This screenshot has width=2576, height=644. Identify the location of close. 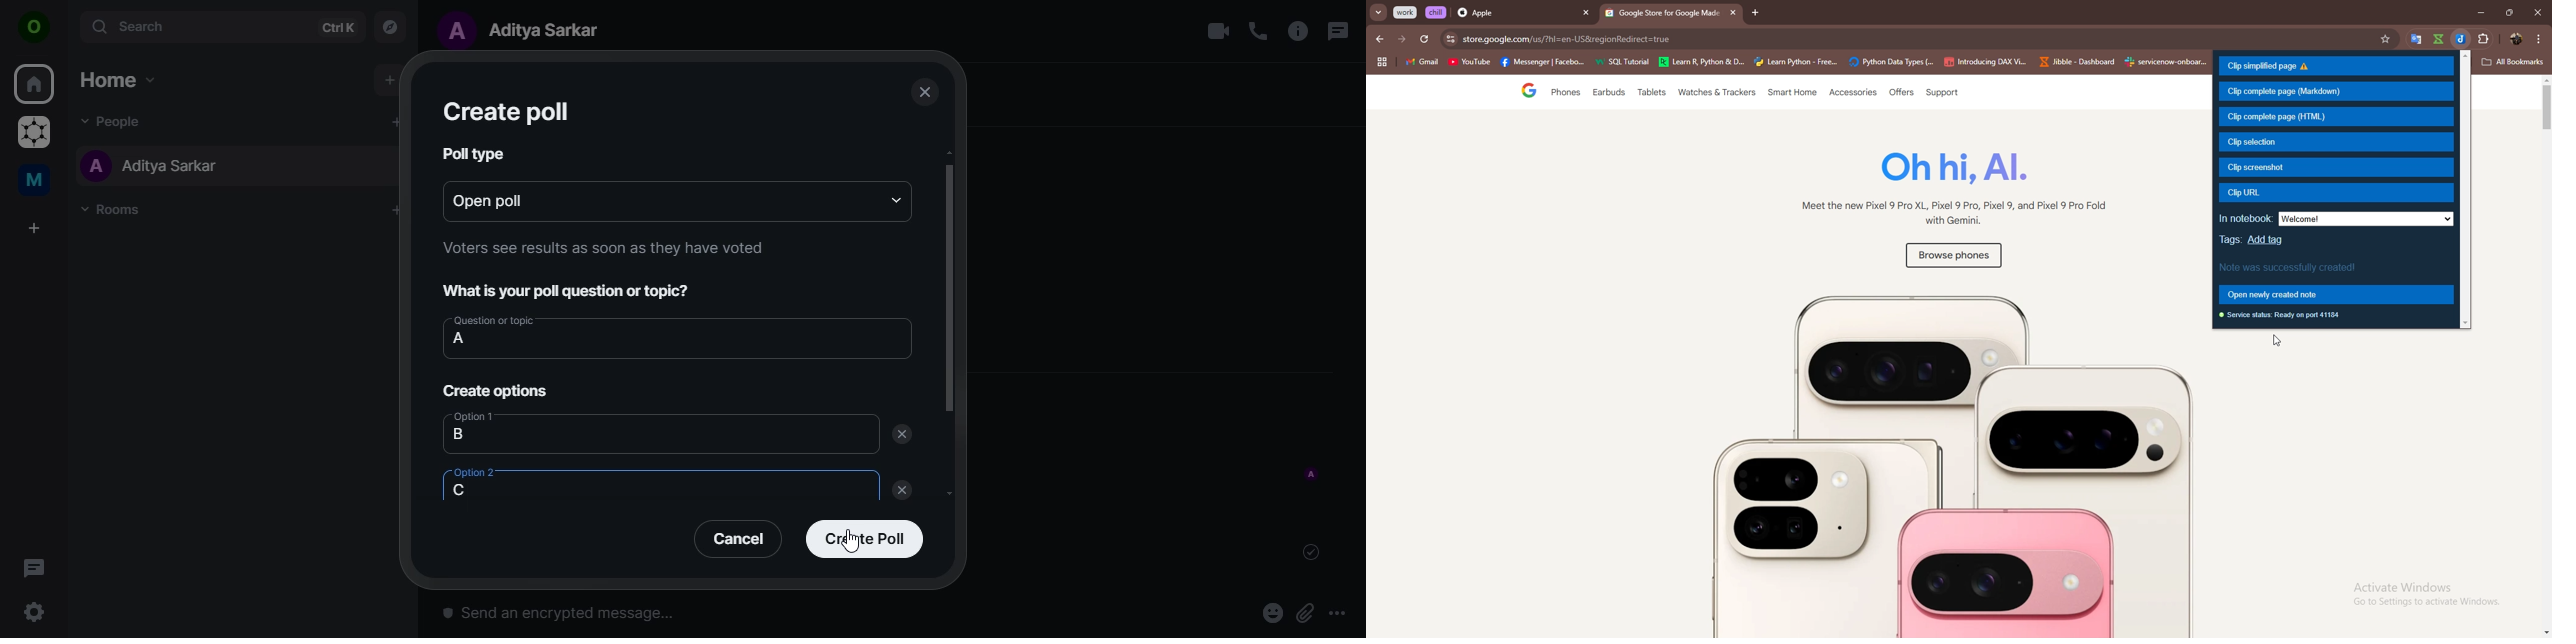
(923, 93).